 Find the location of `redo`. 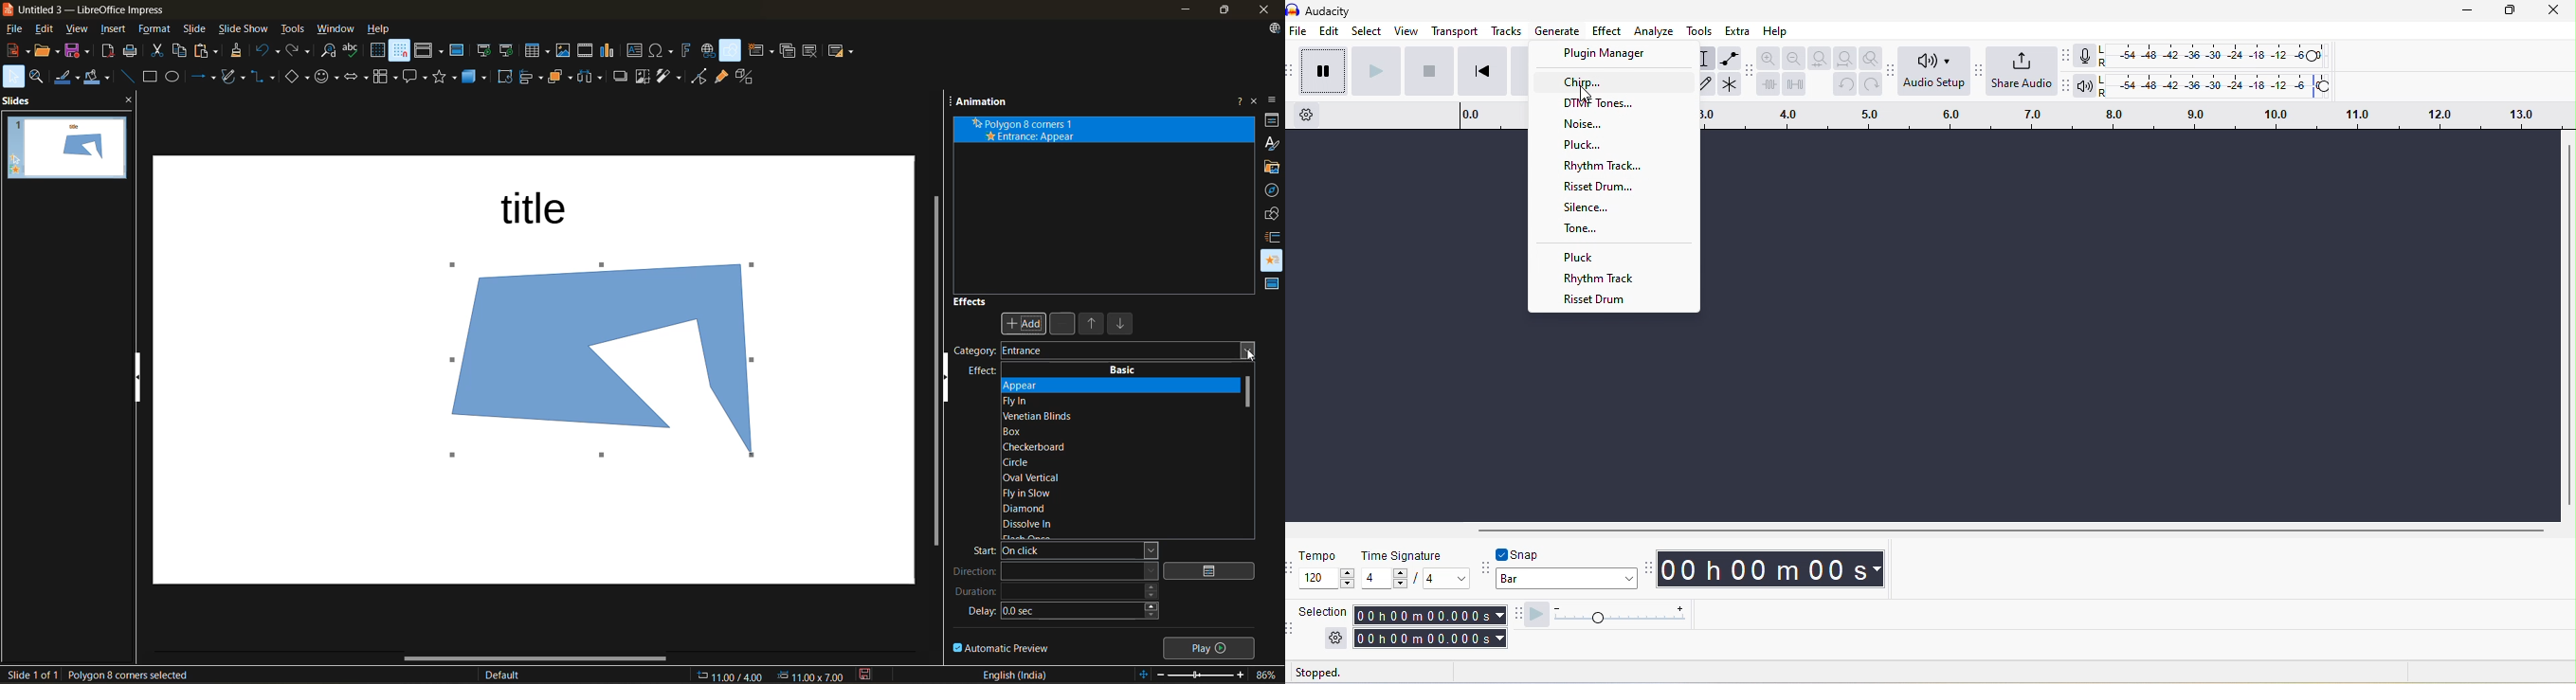

redo is located at coordinates (299, 51).